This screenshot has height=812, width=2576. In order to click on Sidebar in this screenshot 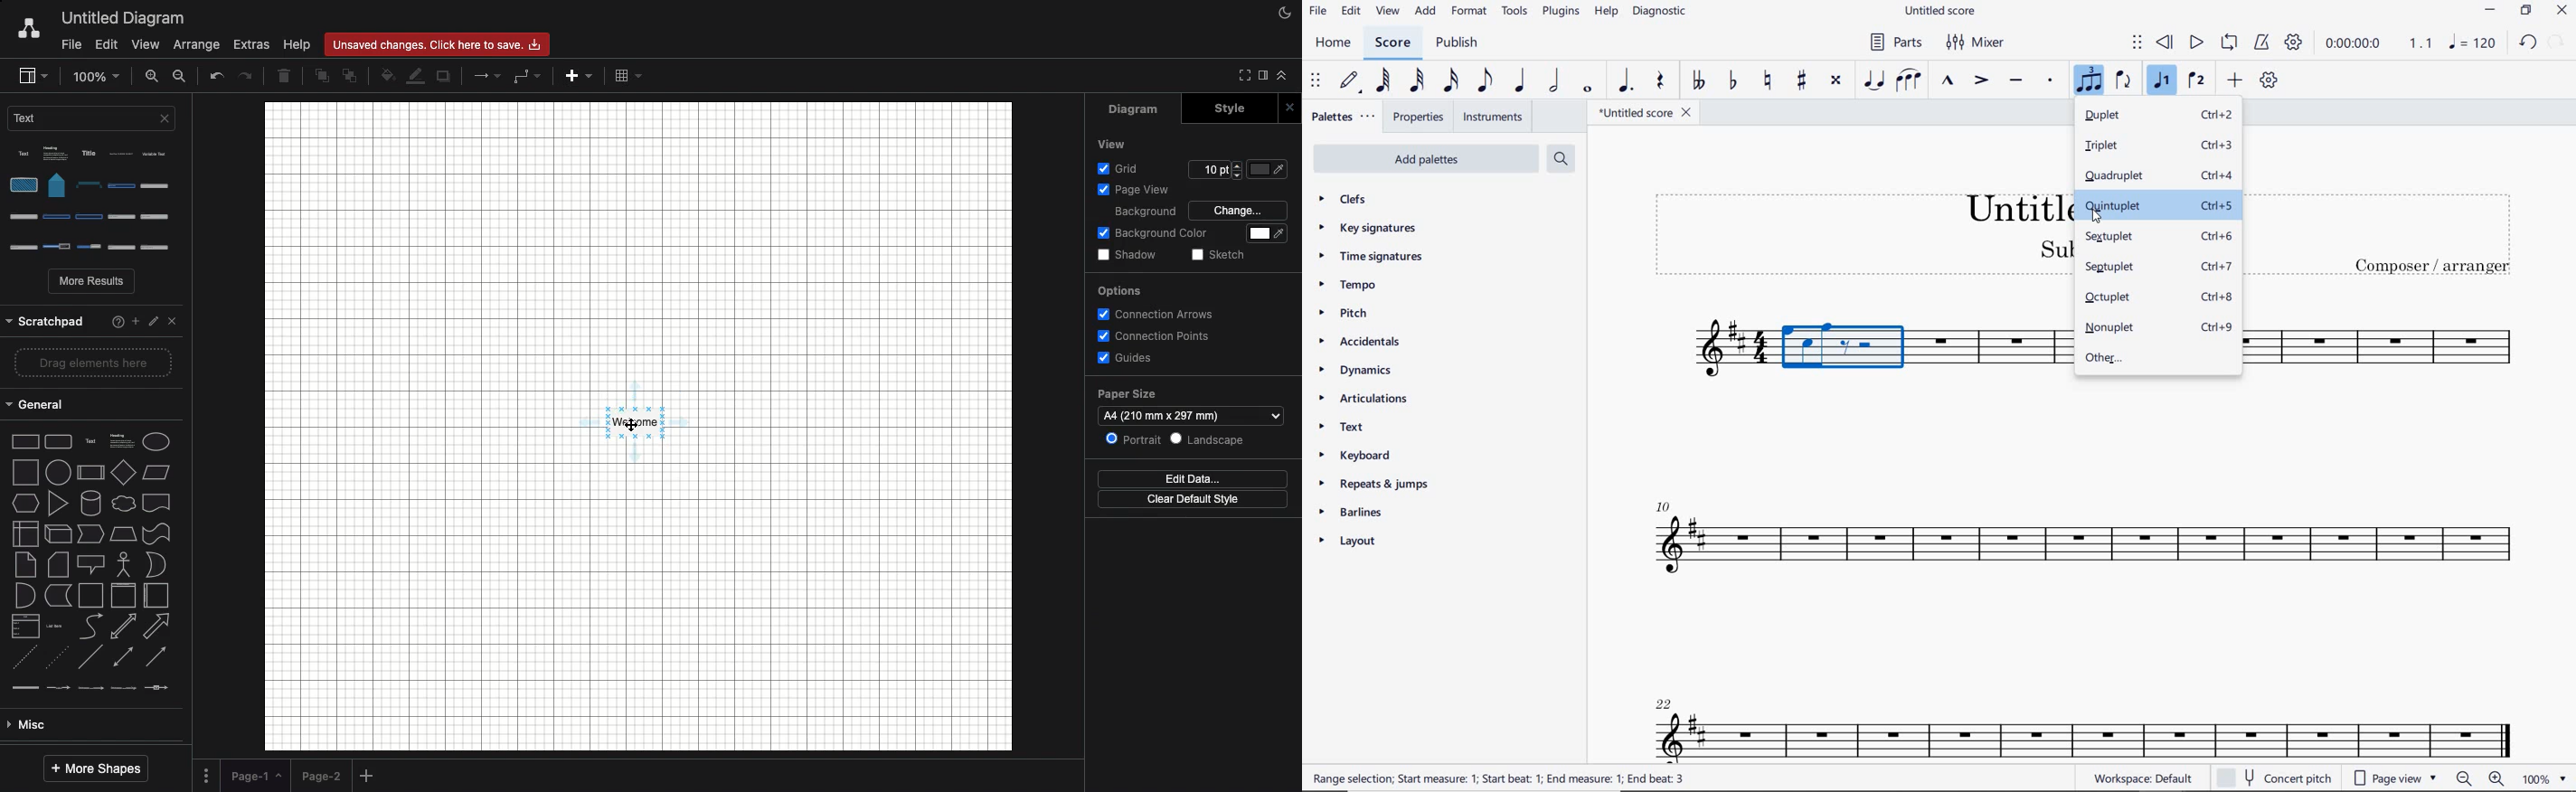, I will do `click(32, 76)`.